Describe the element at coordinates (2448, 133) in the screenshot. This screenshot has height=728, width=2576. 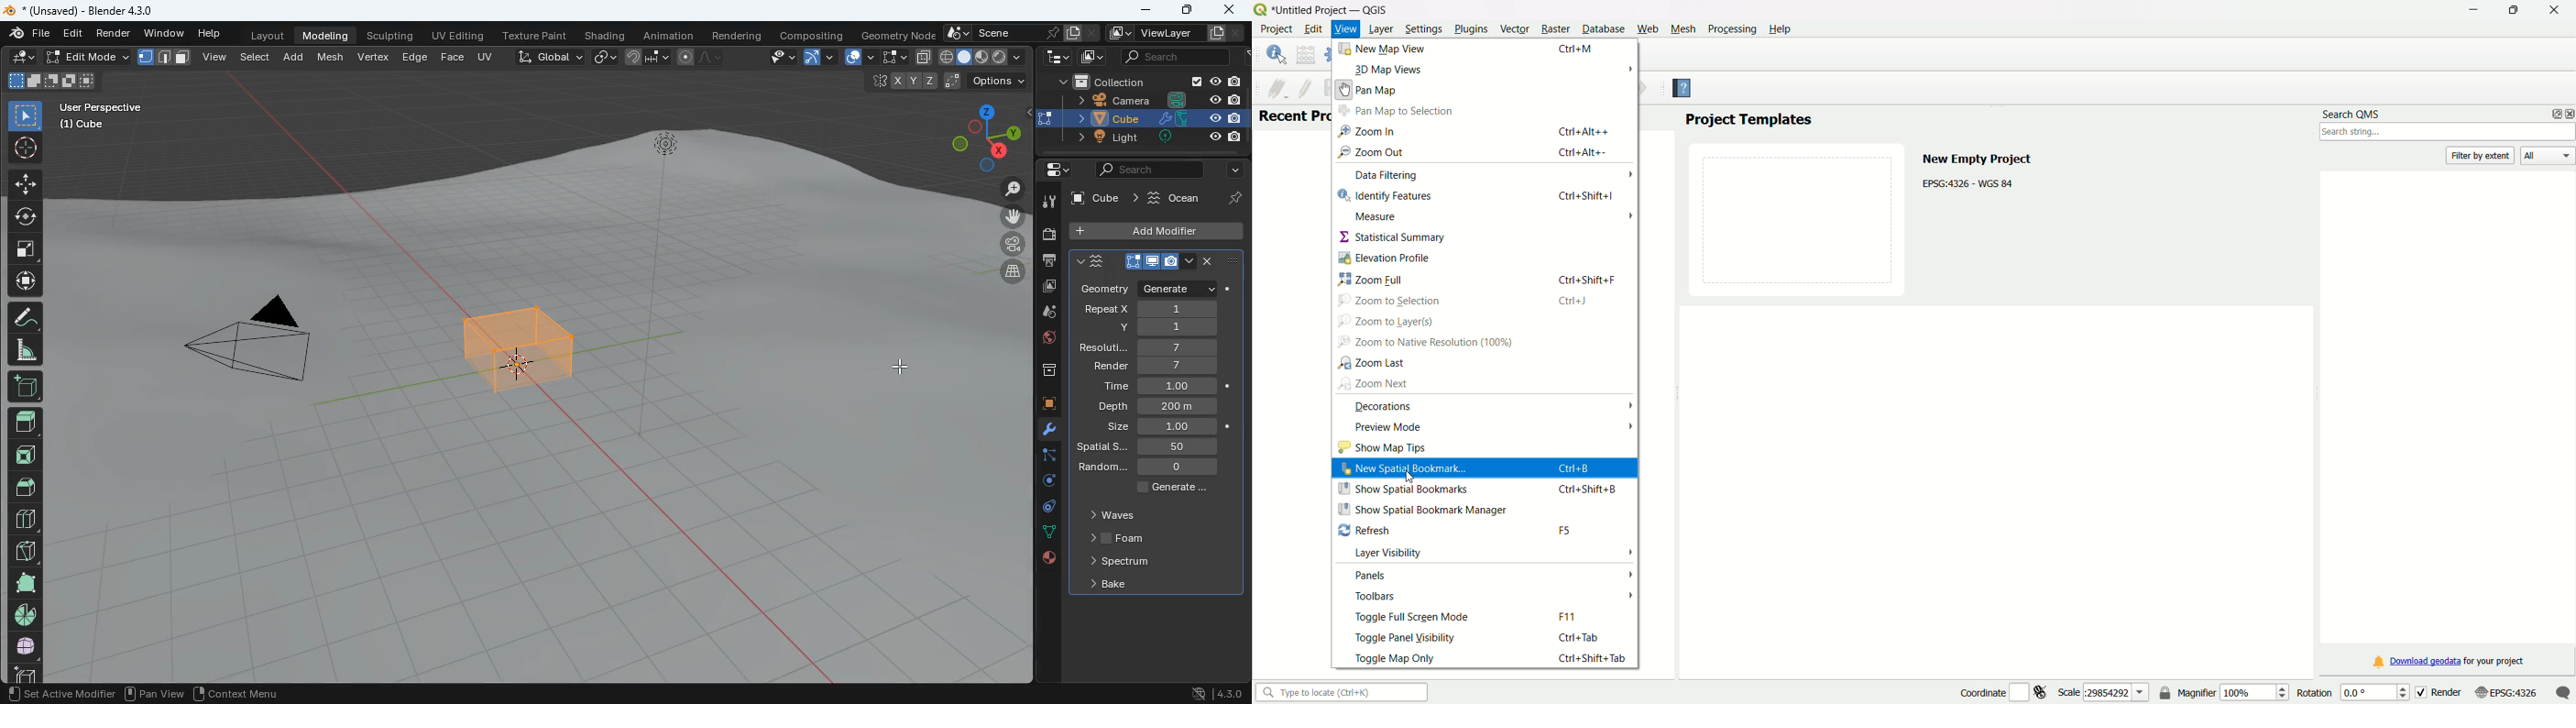
I see `search bar` at that location.